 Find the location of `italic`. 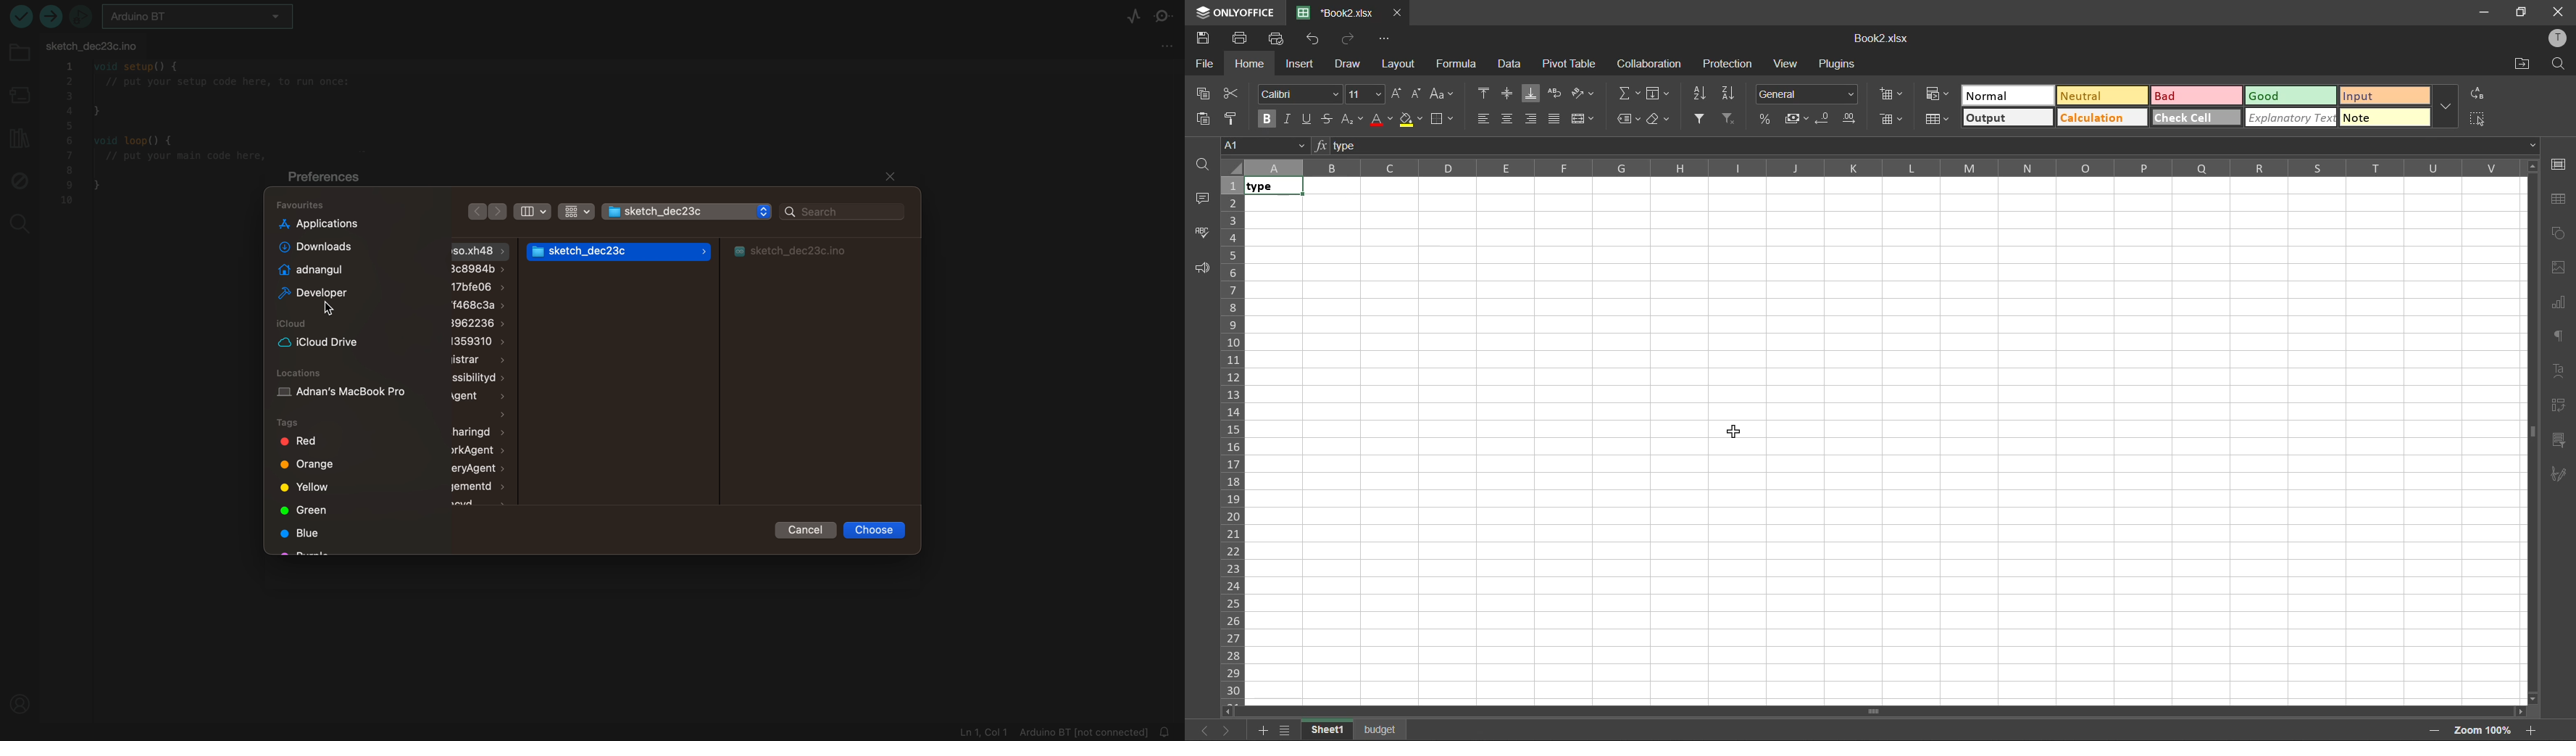

italic is located at coordinates (1288, 120).